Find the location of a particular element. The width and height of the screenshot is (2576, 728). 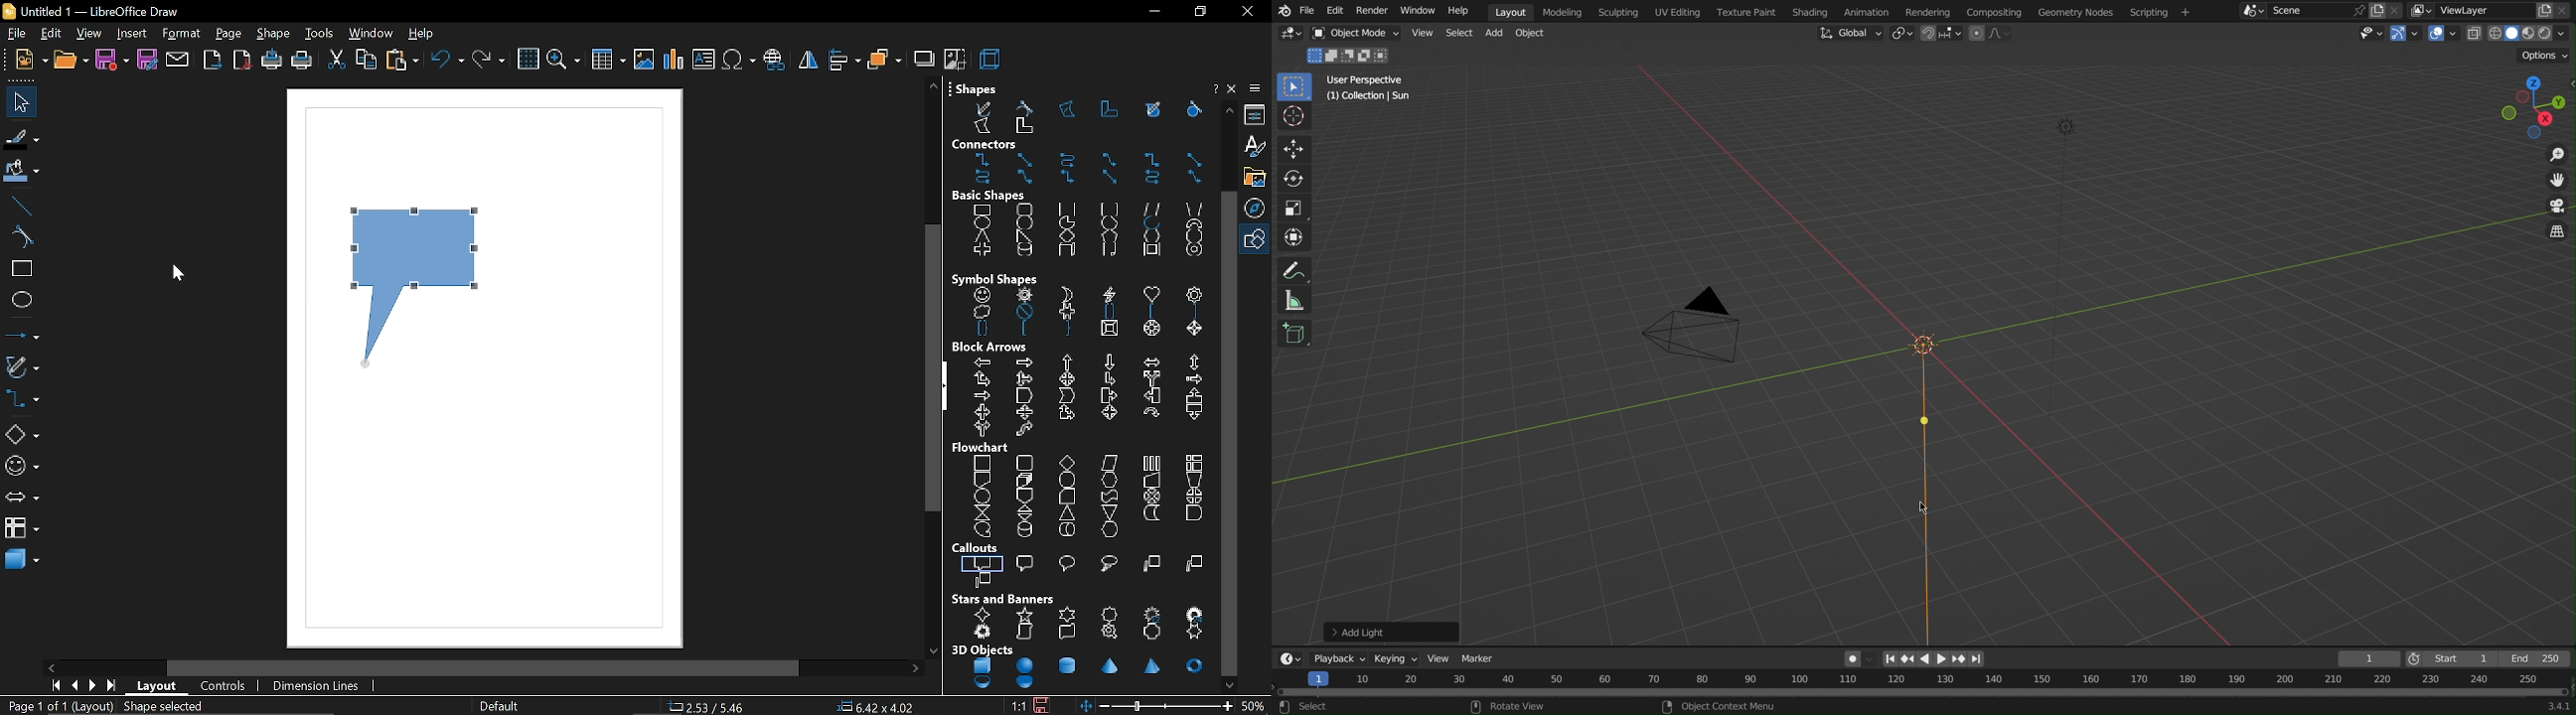

insert is located at coordinates (133, 34).